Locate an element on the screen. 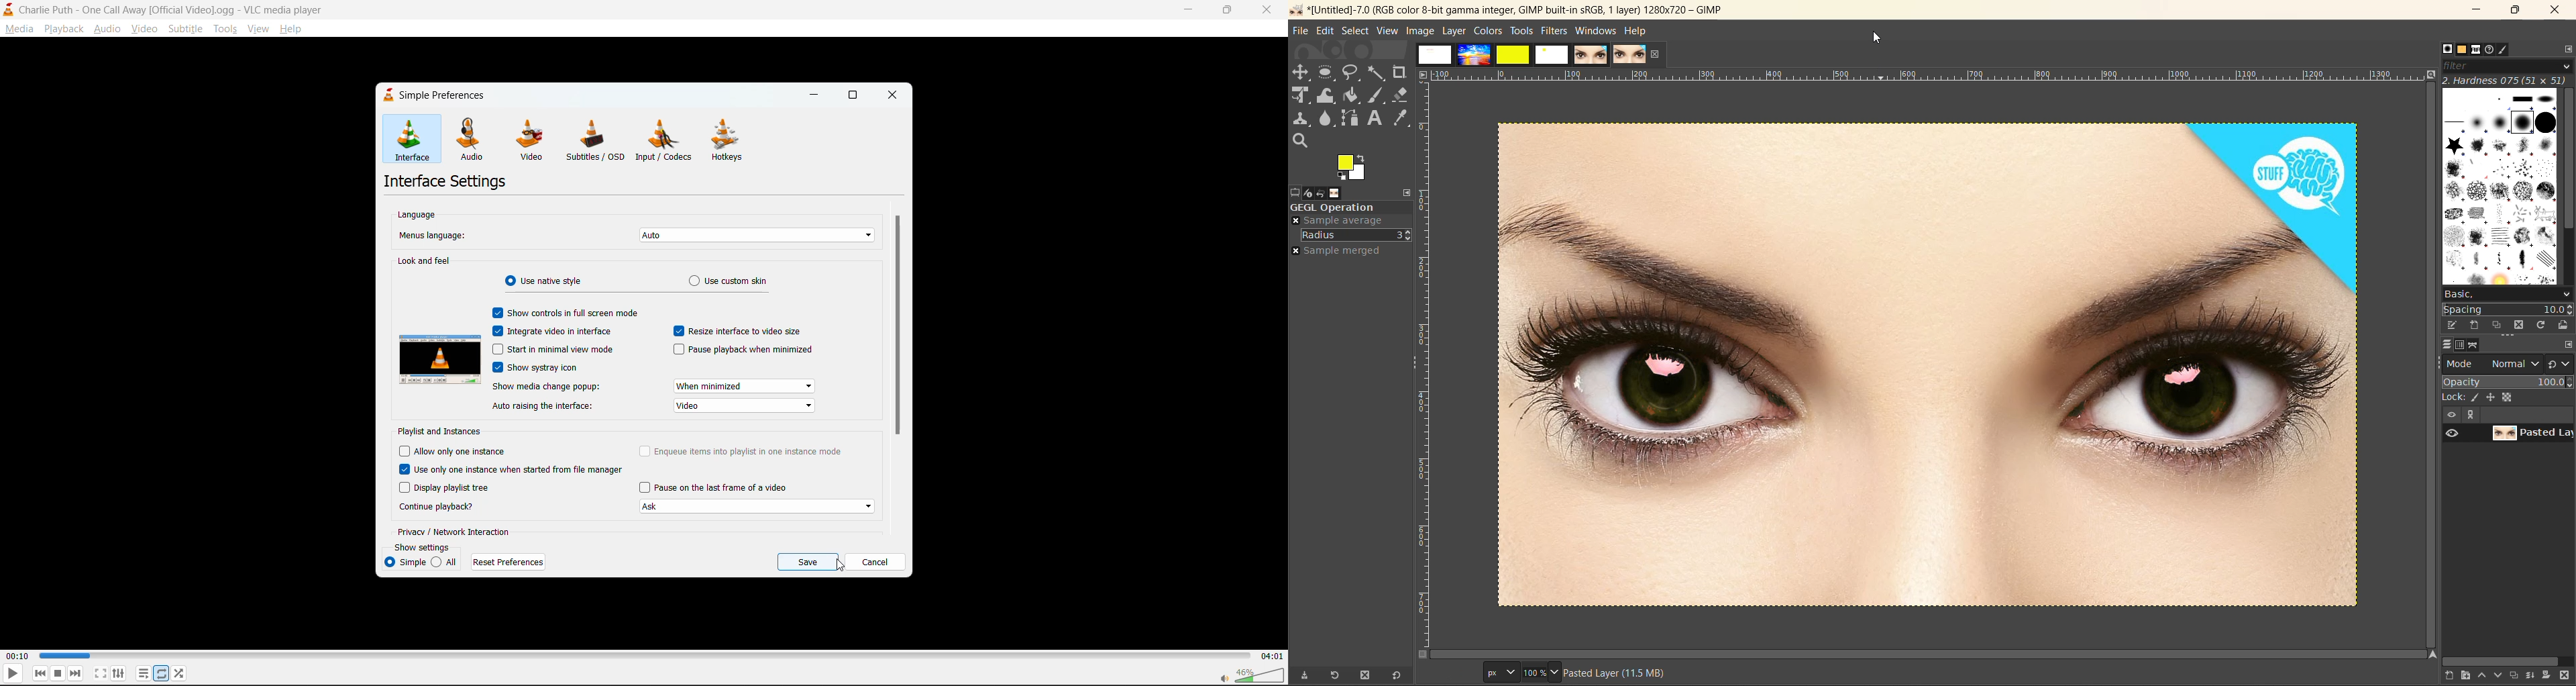  text tool is located at coordinates (1375, 118).